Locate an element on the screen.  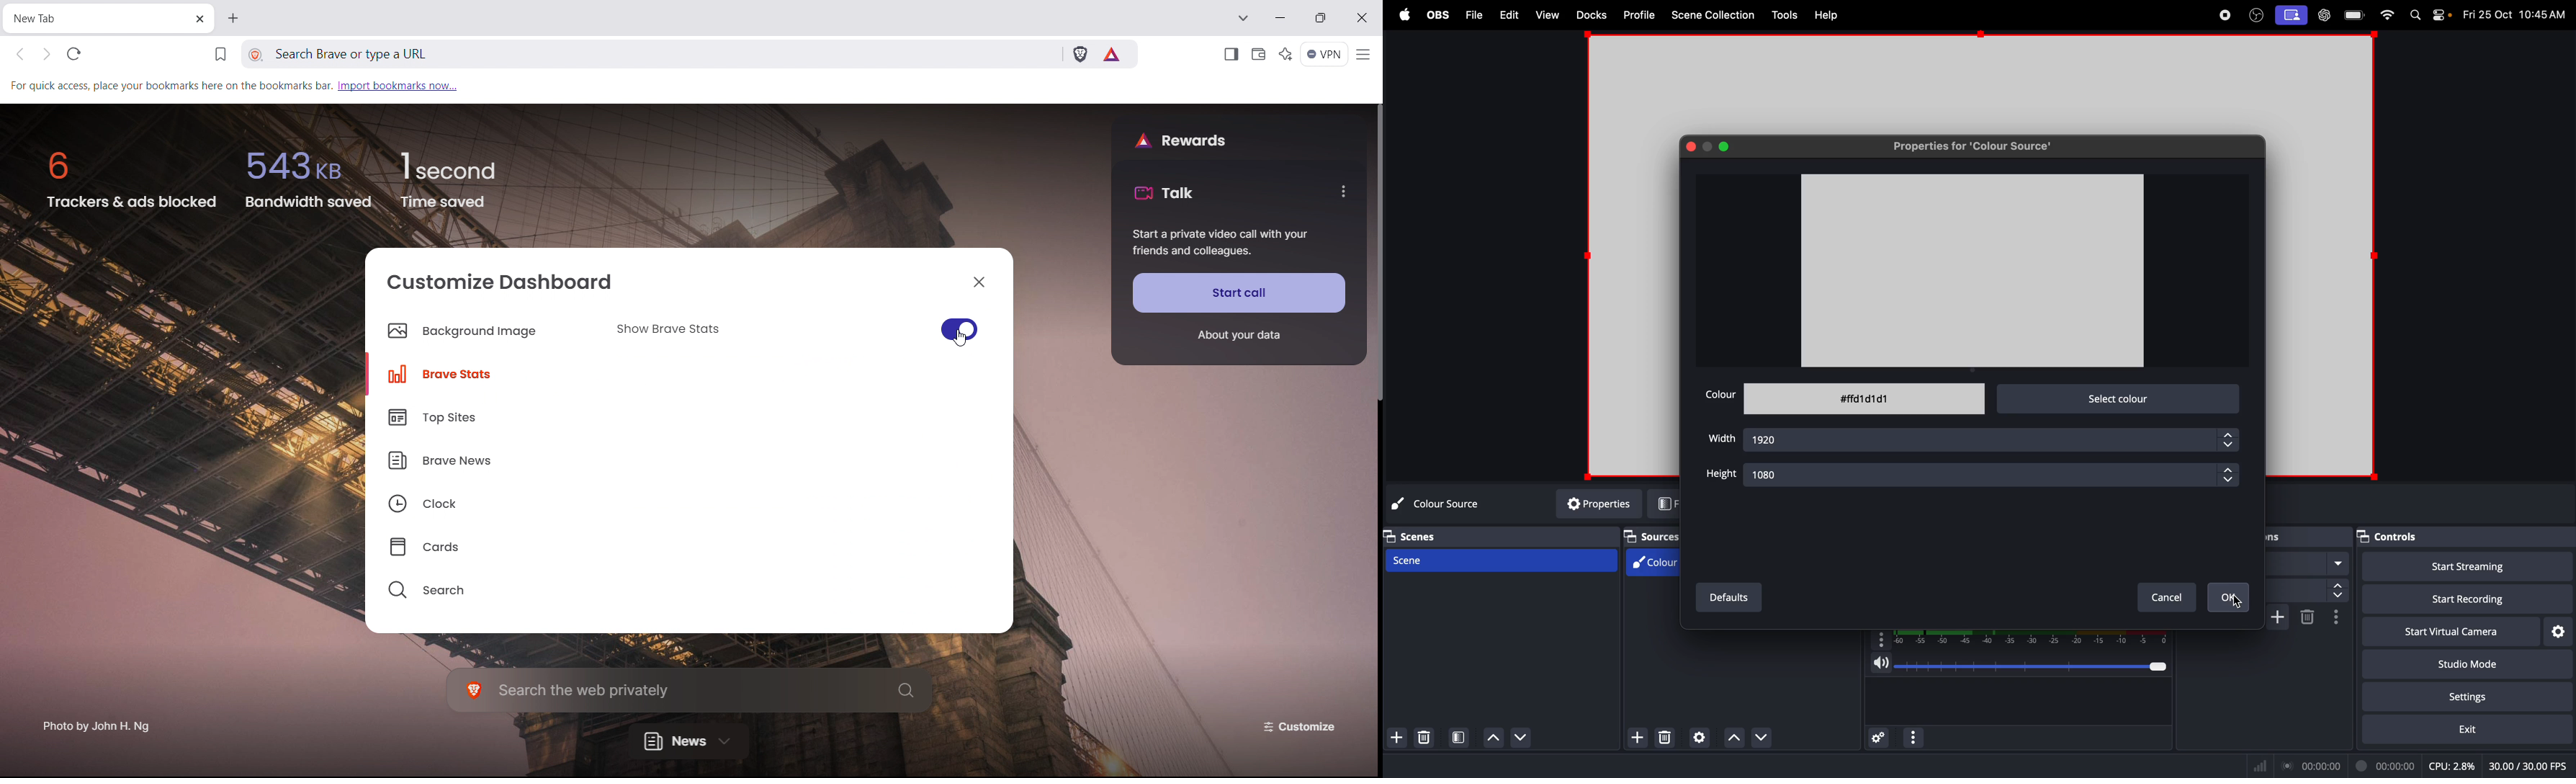
add cofigurable transition is located at coordinates (2277, 617).